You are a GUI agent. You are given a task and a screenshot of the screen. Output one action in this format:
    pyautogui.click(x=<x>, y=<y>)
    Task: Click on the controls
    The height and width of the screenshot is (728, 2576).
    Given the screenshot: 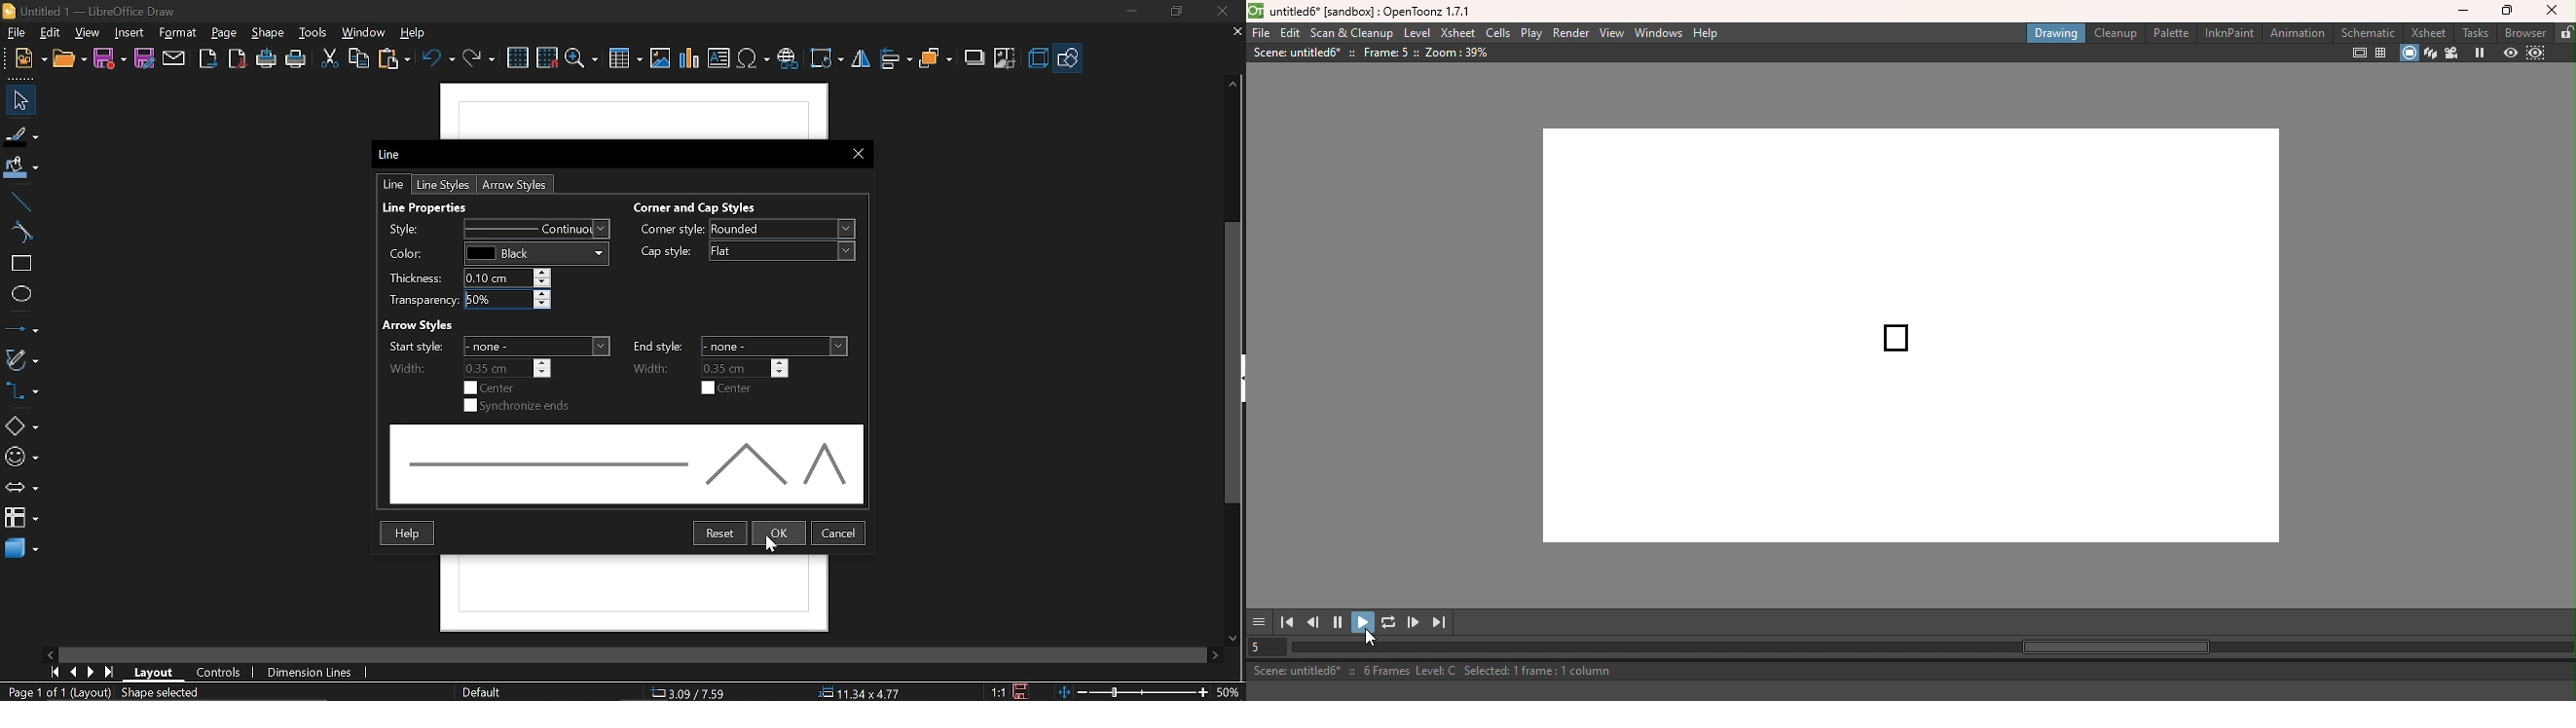 What is the action you would take?
    pyautogui.click(x=219, y=674)
    